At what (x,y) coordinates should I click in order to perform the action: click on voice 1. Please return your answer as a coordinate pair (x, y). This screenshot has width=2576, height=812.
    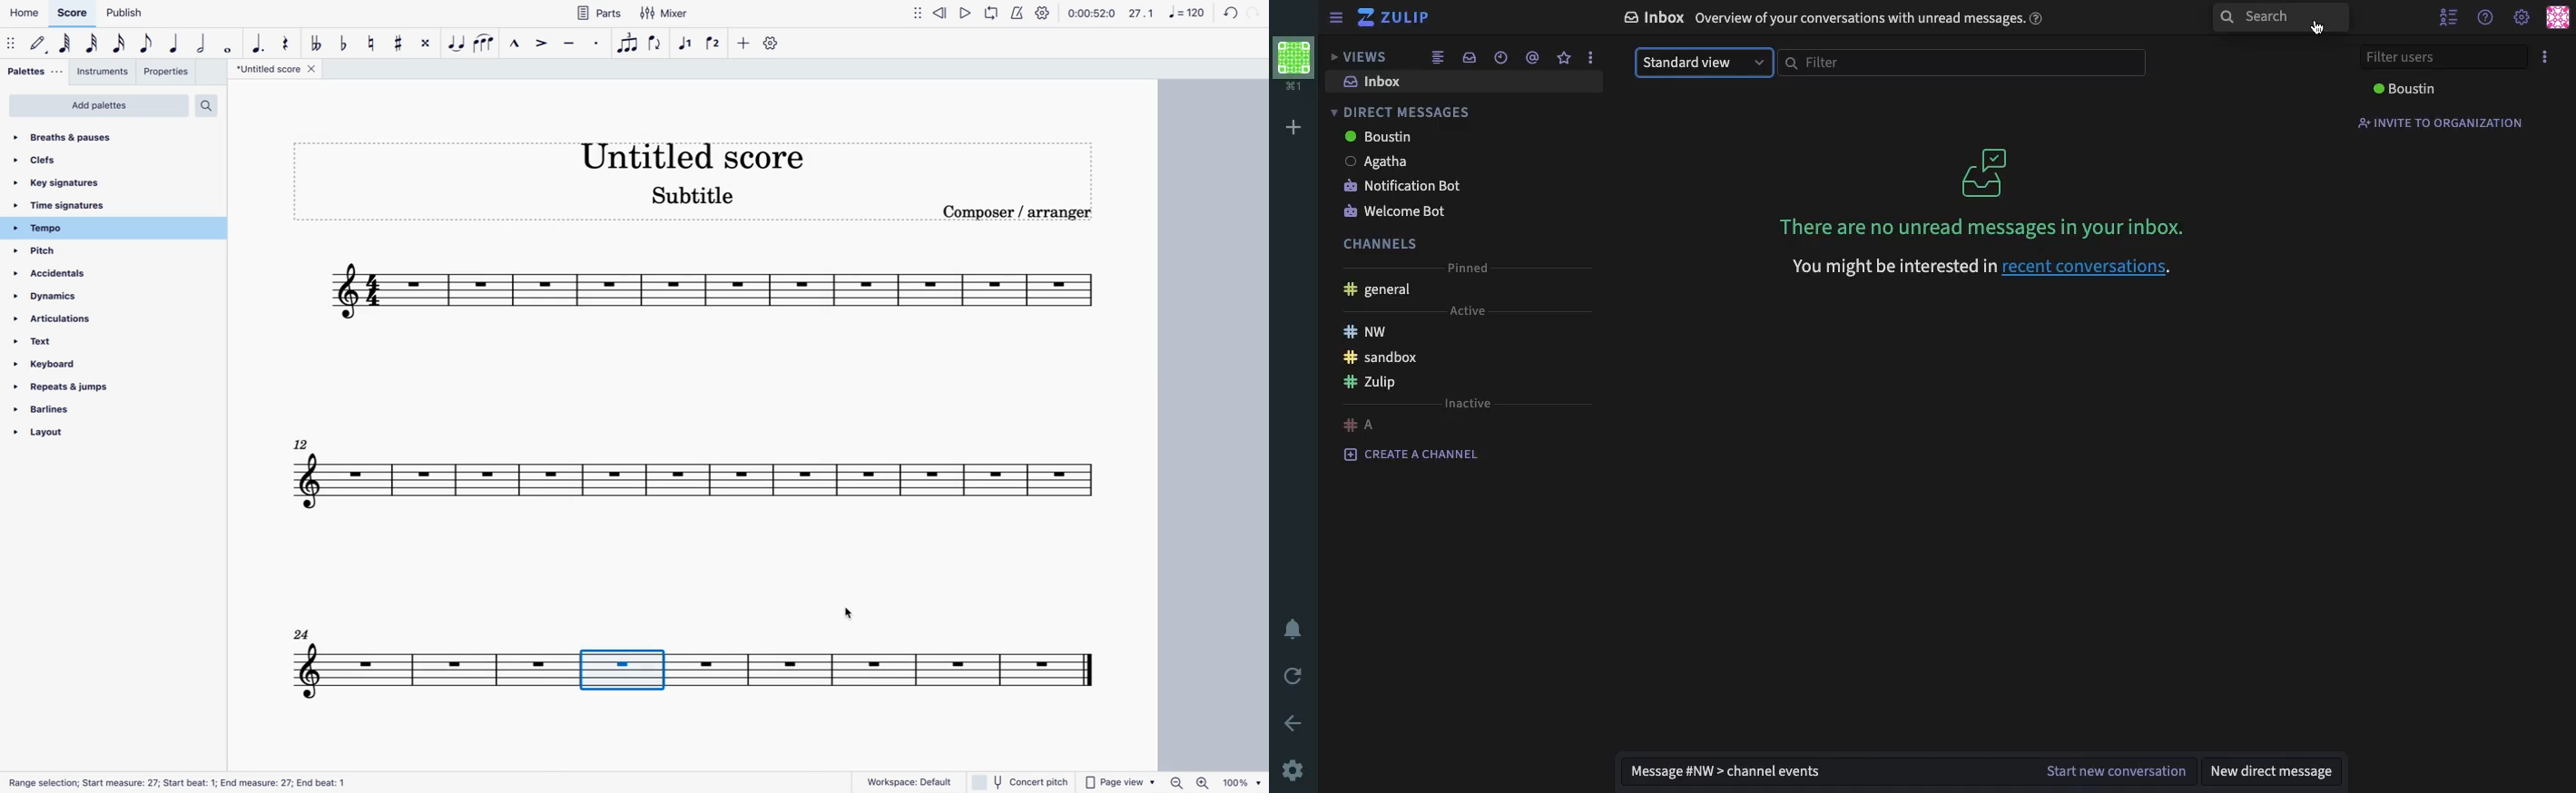
    Looking at the image, I should click on (687, 42).